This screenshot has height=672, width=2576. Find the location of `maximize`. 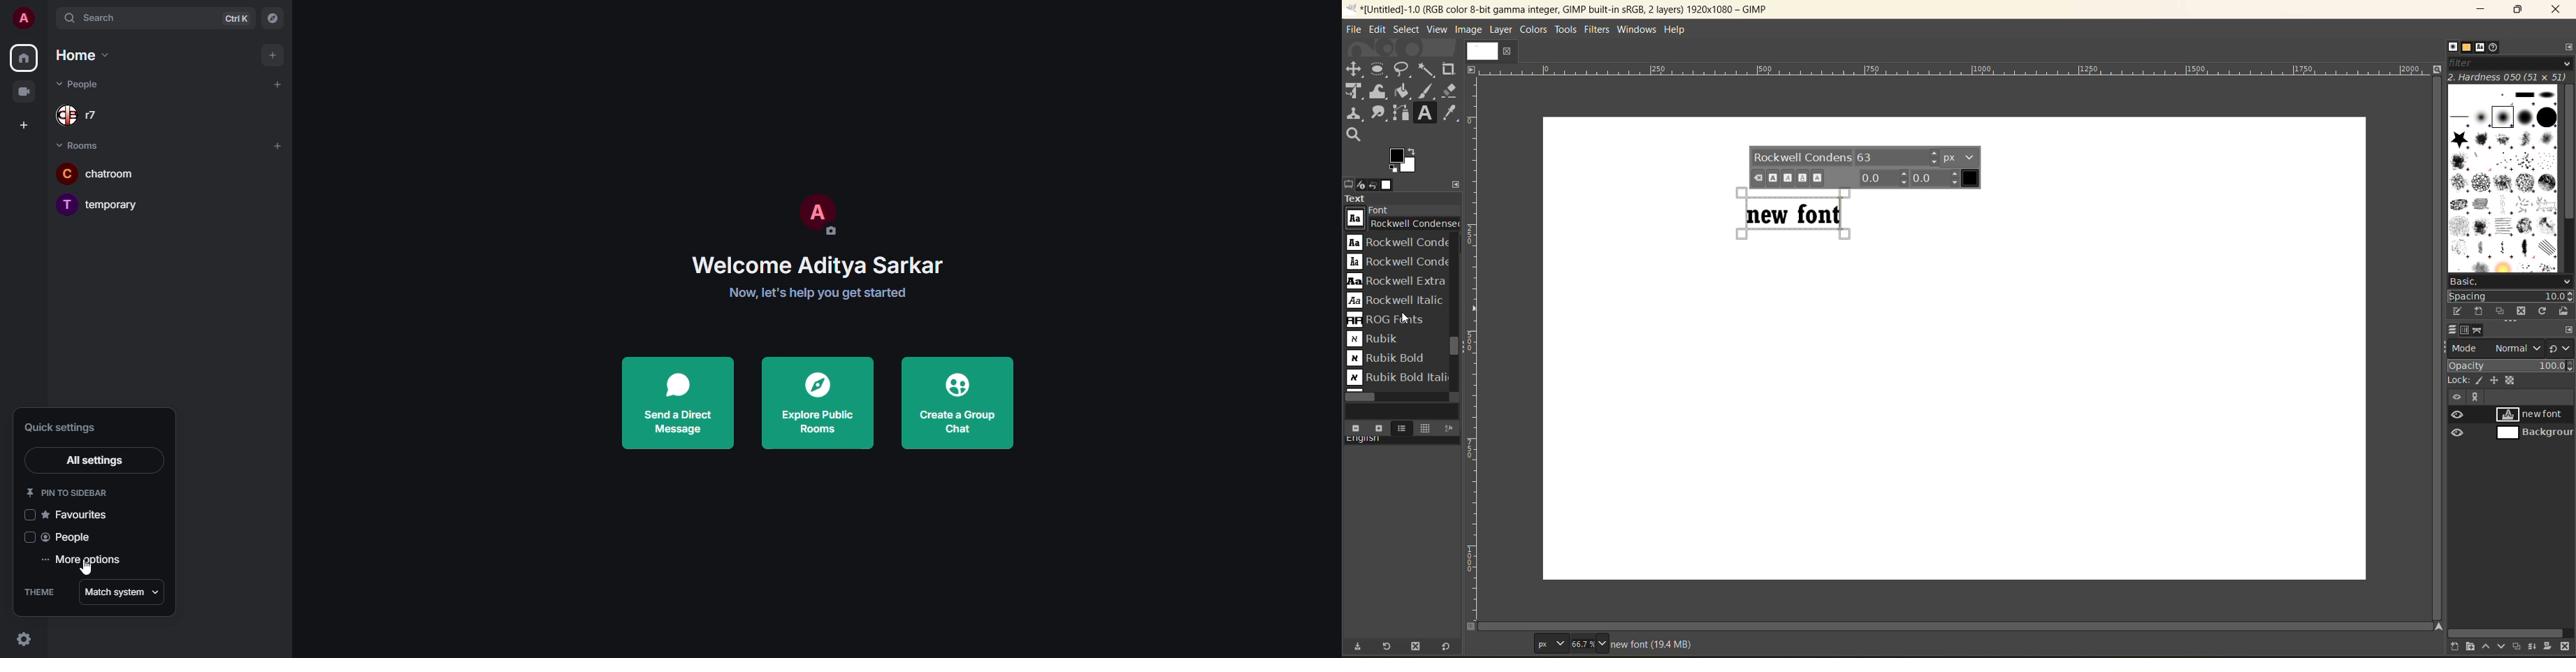

maximize is located at coordinates (2518, 12).